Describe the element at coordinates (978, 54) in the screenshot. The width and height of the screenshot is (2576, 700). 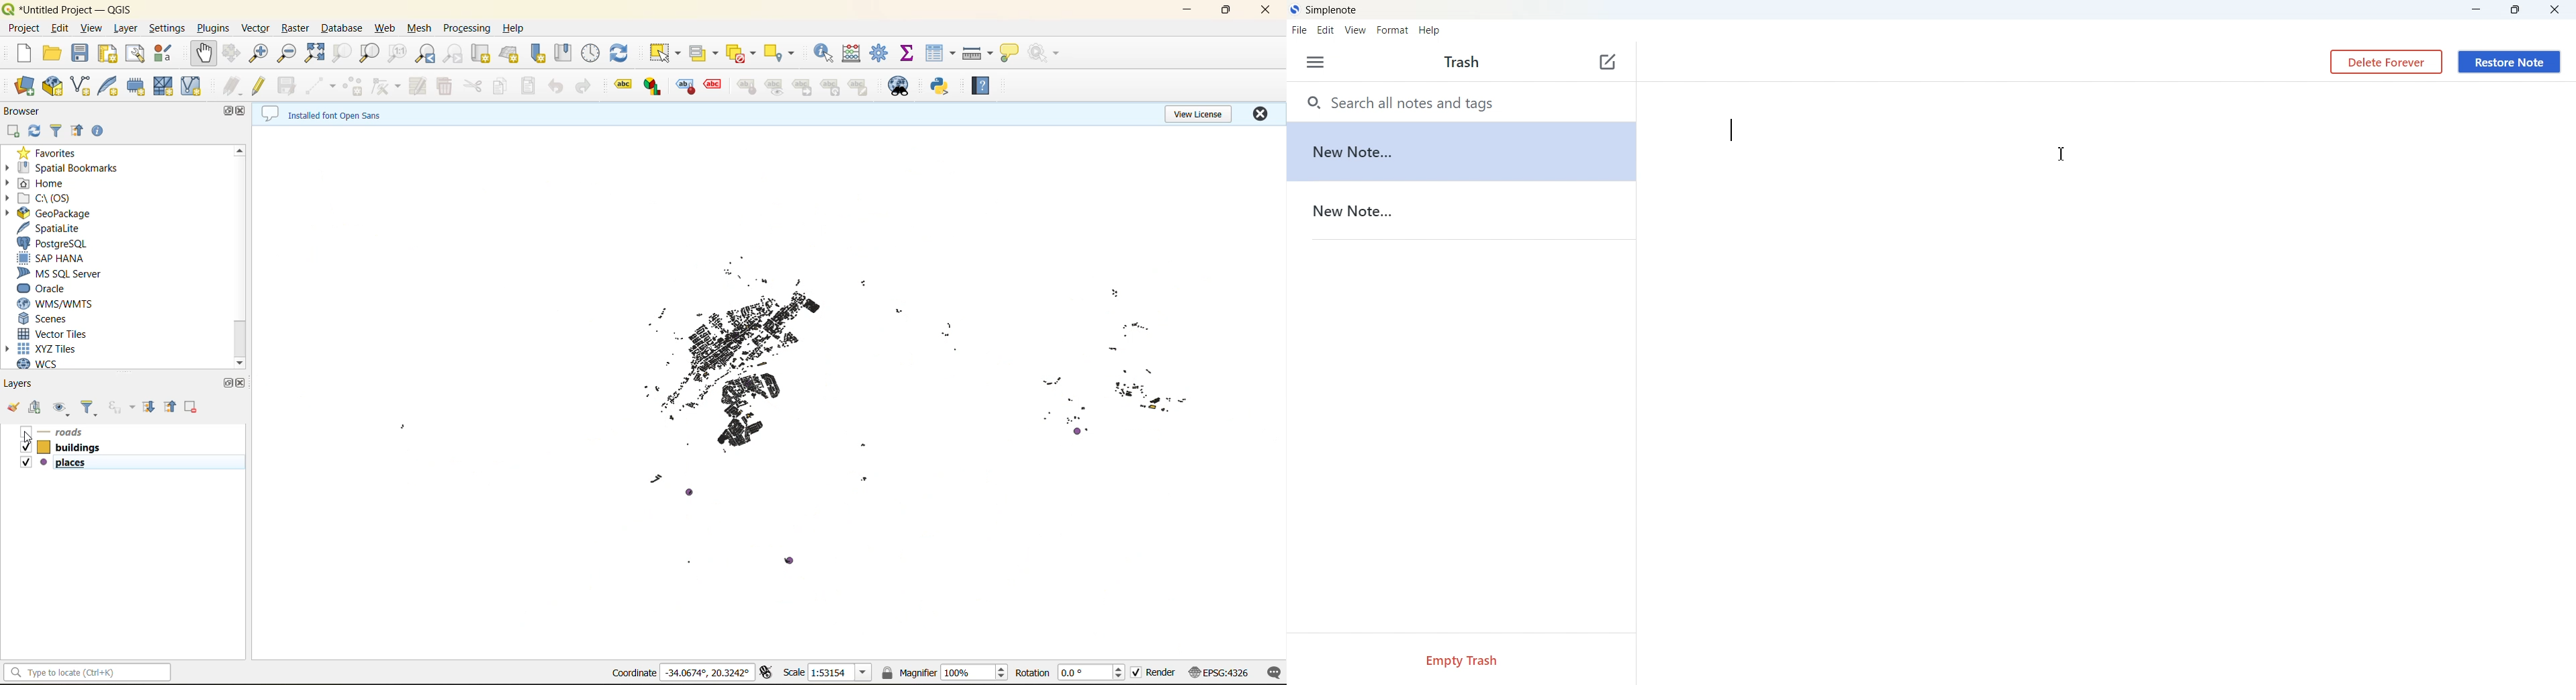
I see `measure line` at that location.